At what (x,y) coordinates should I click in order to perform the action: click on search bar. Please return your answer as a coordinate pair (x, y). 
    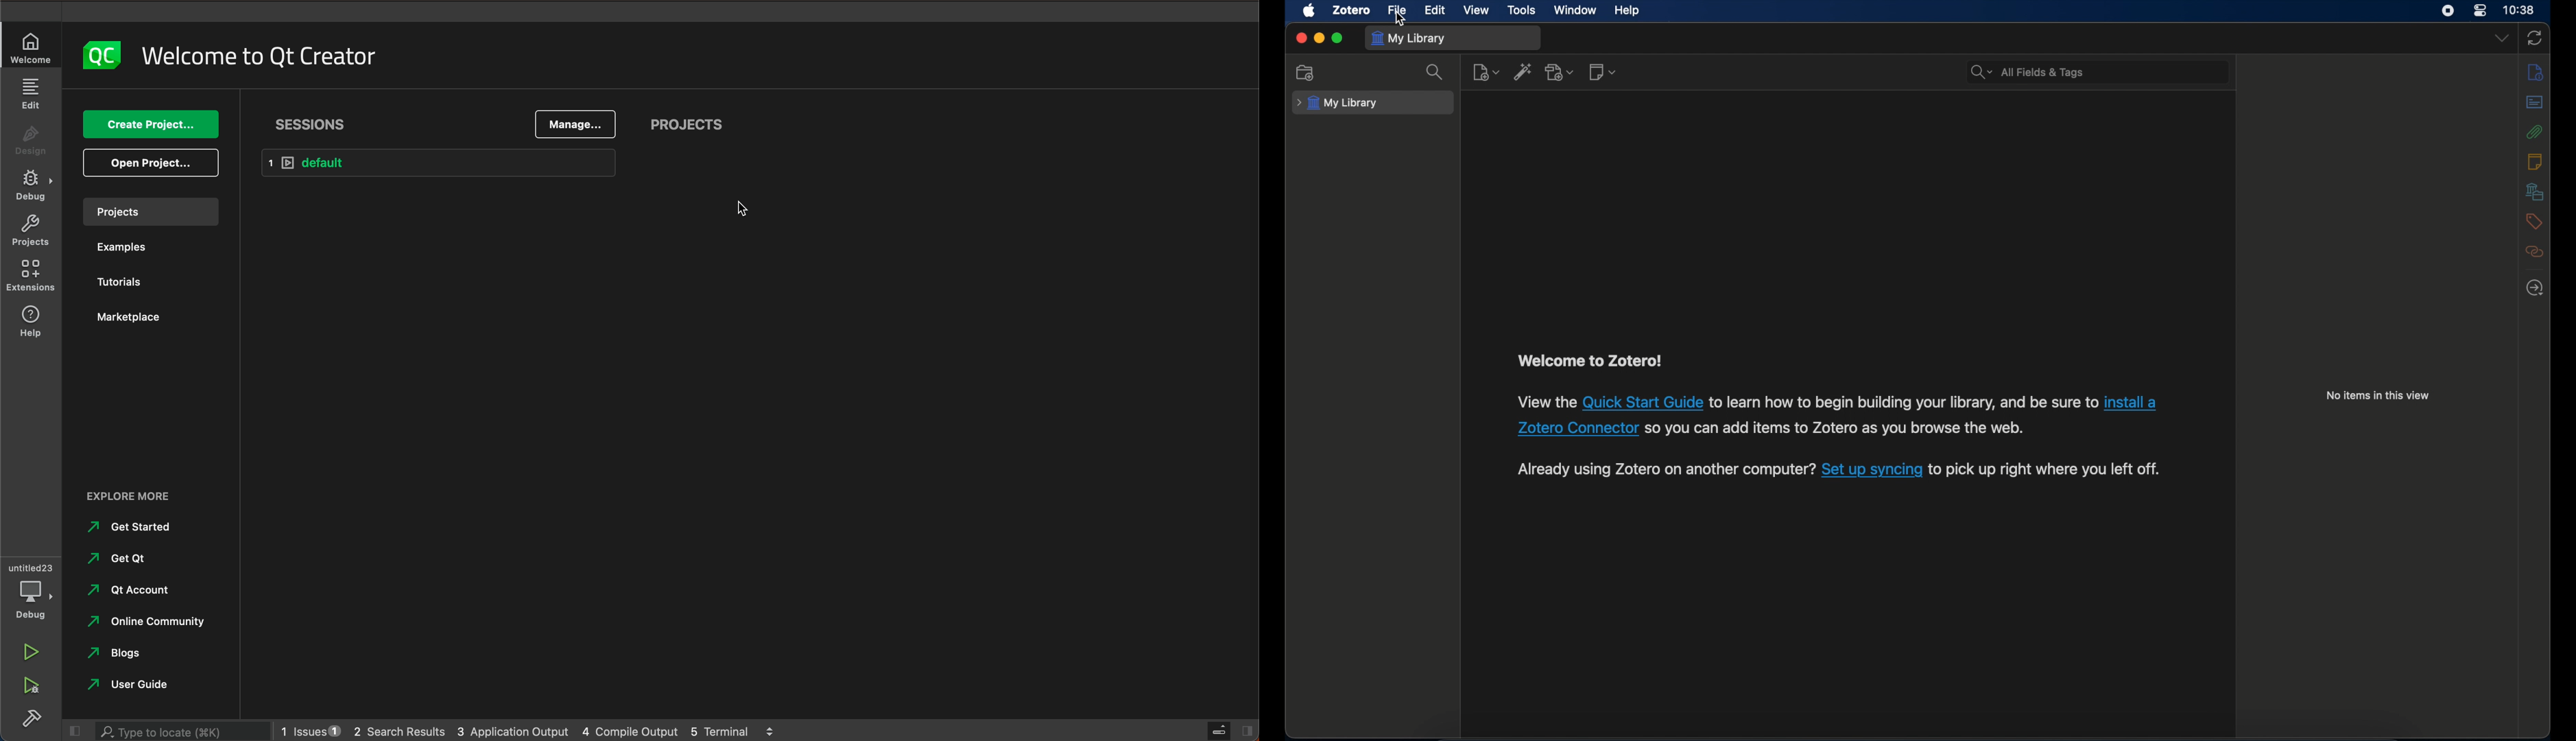
    Looking at the image, I should click on (184, 731).